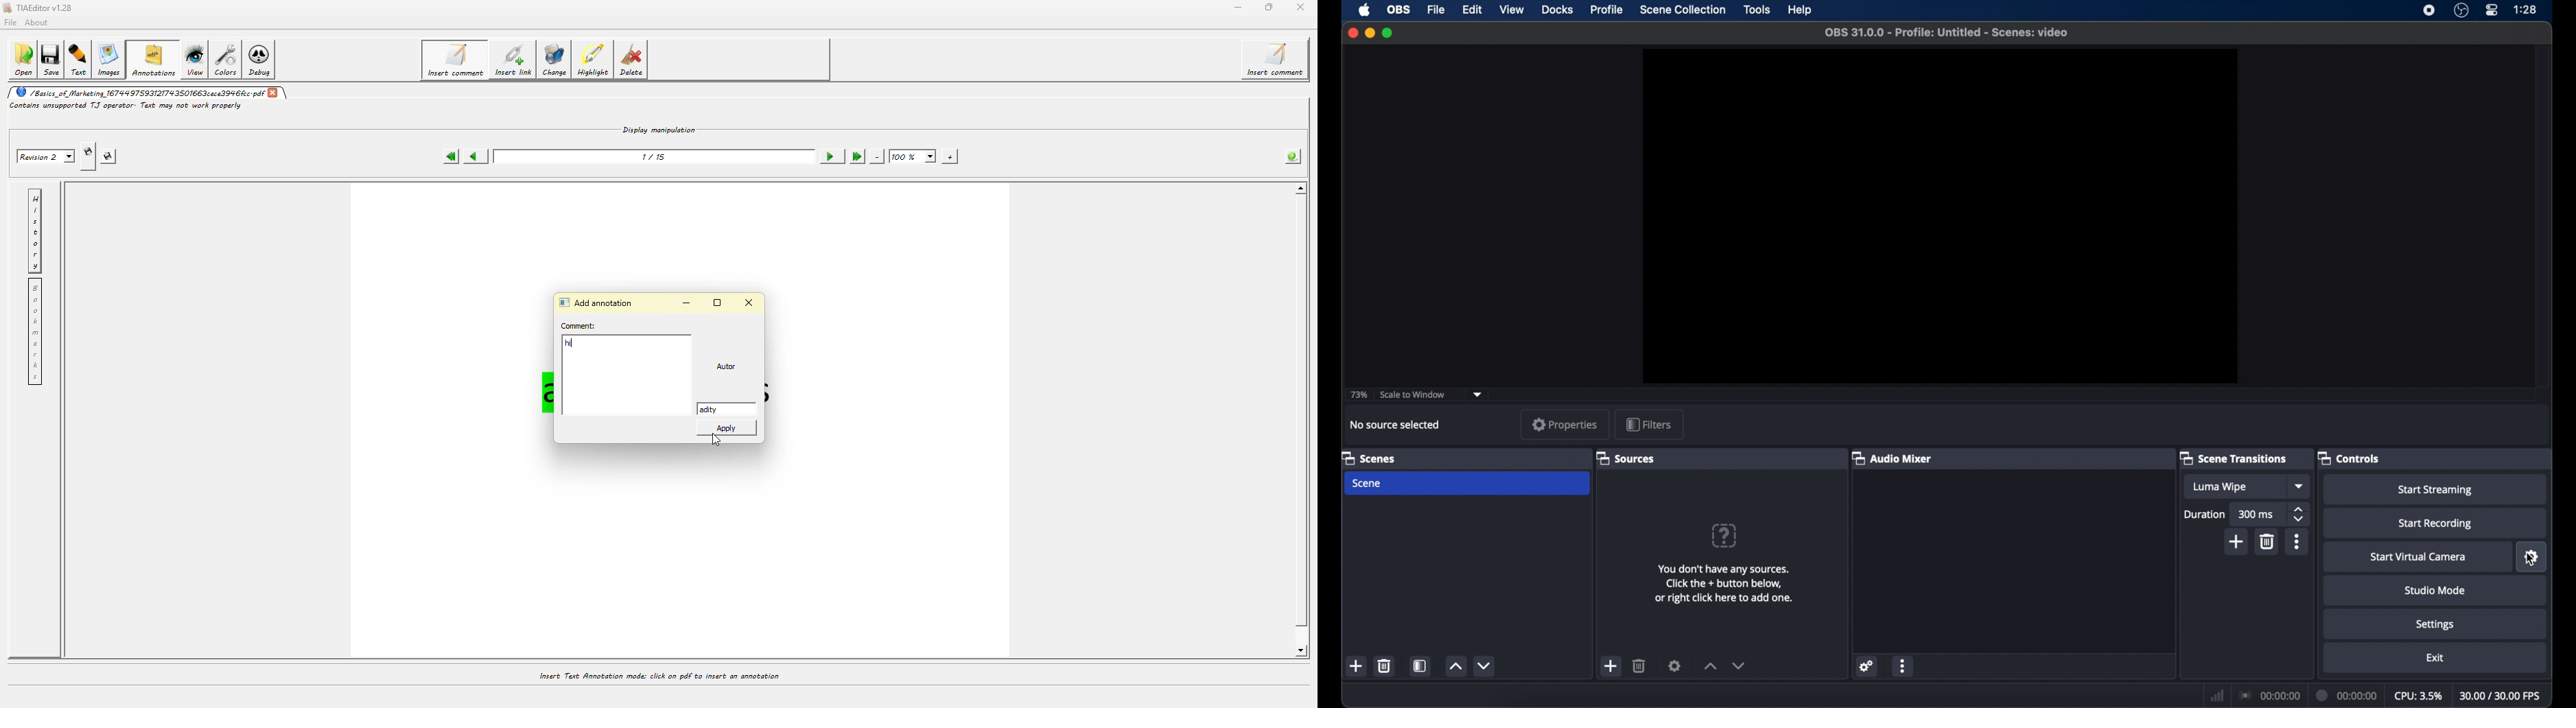 The image size is (2576, 728). Describe the element at coordinates (2218, 695) in the screenshot. I see `network` at that location.